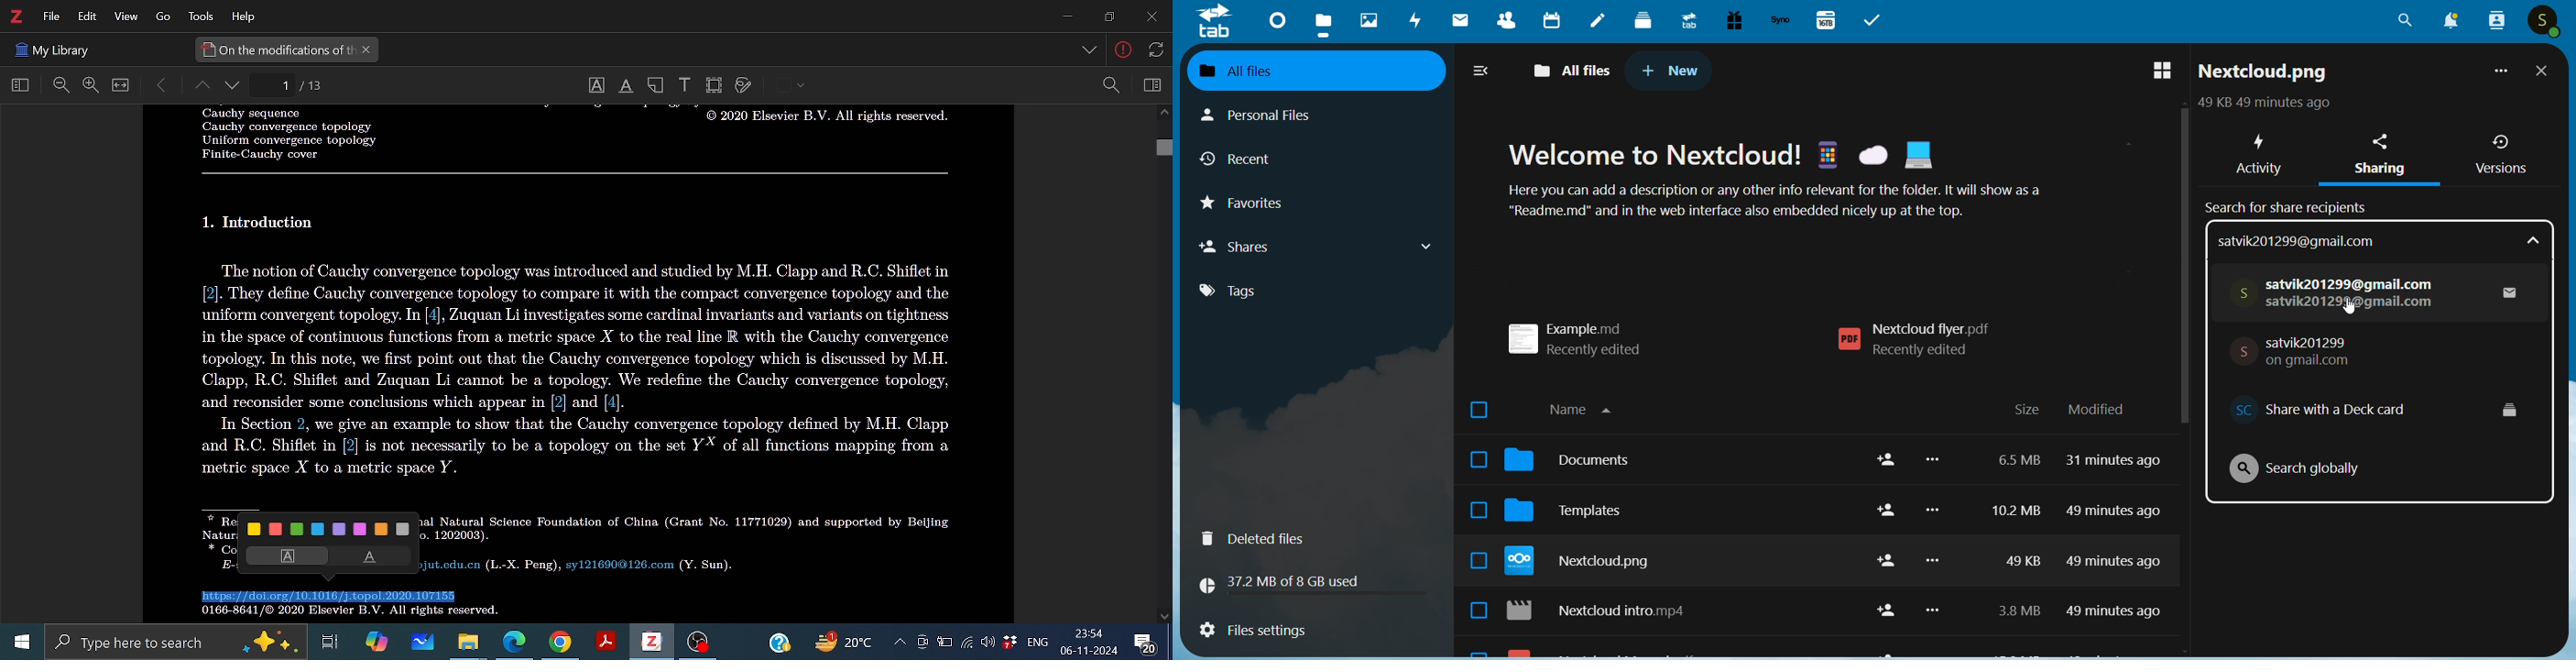  What do you see at coordinates (967, 643) in the screenshot?
I see `Internet access` at bounding box center [967, 643].